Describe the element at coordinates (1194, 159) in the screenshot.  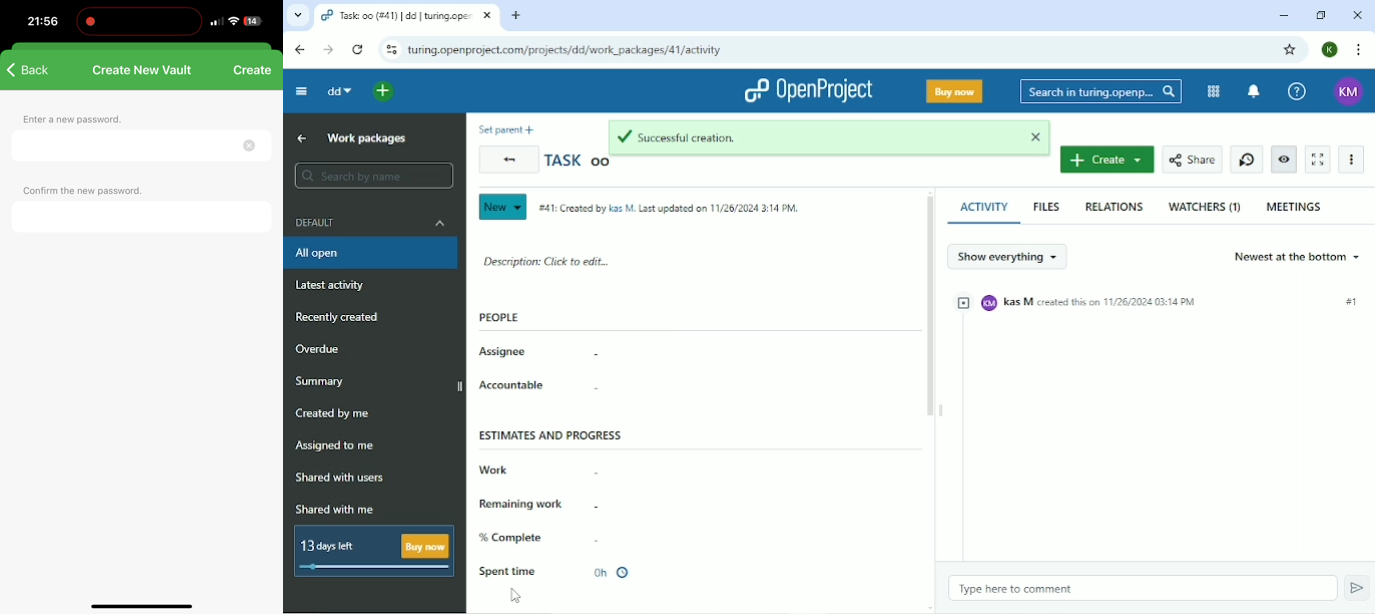
I see `Share` at that location.